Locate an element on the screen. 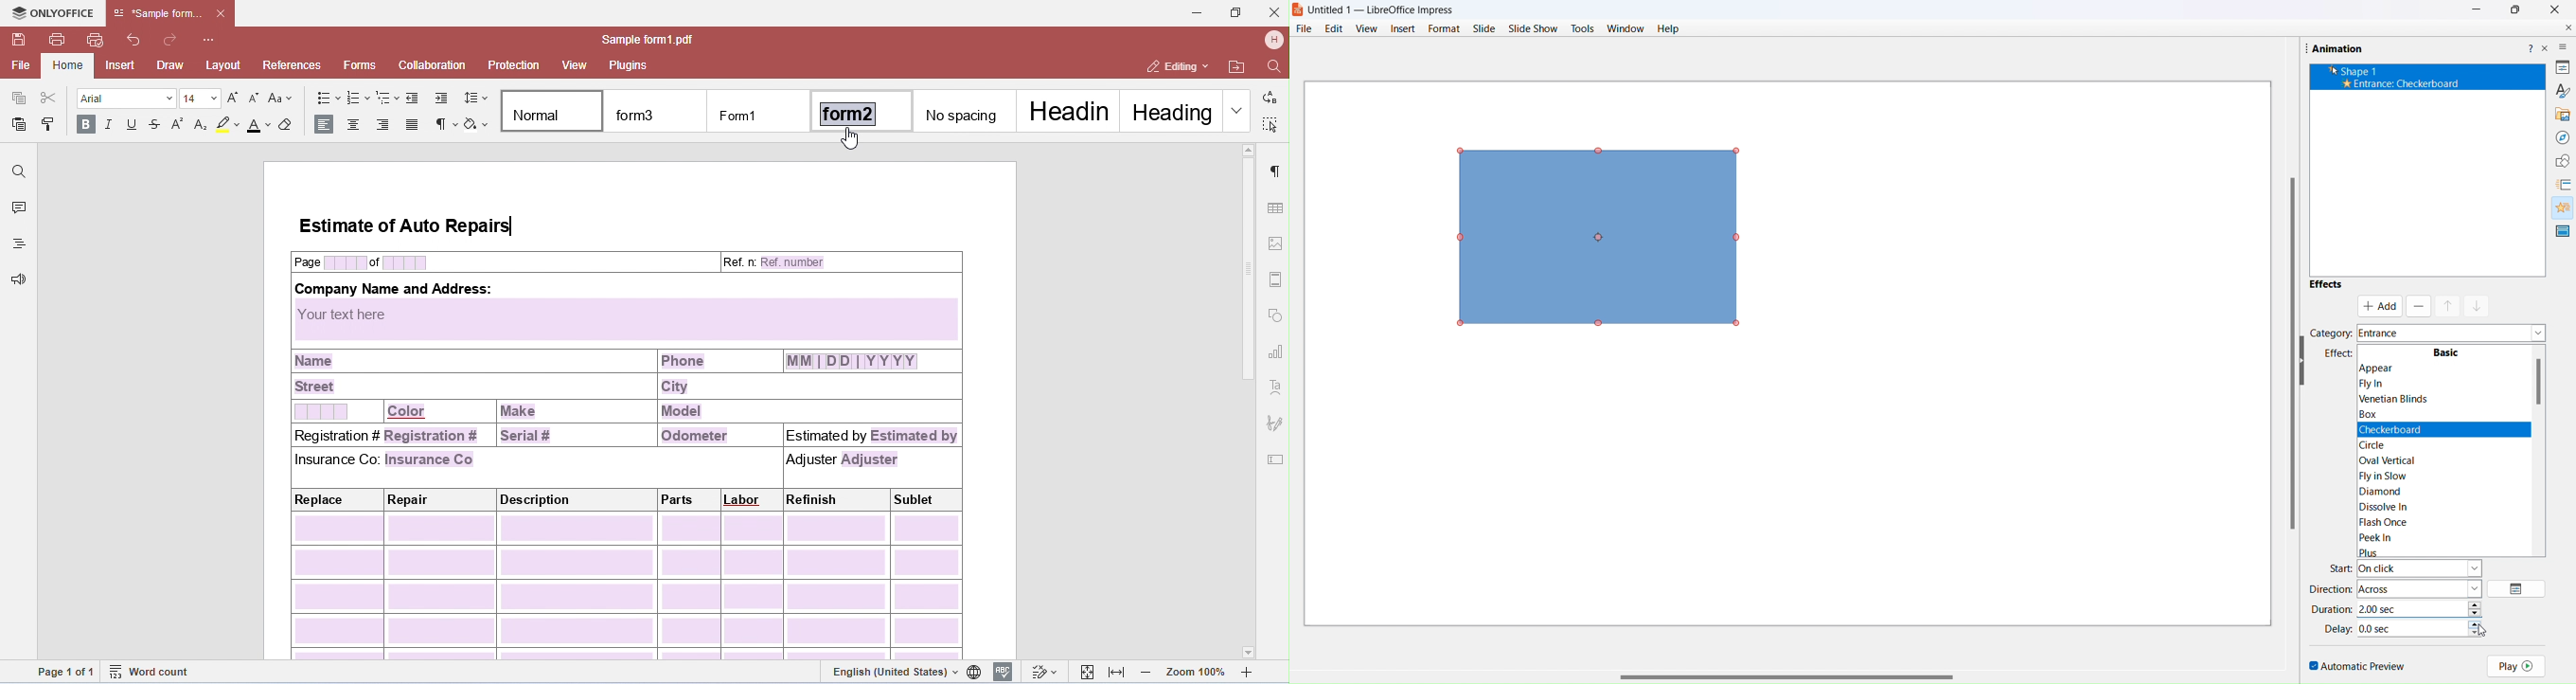 The width and height of the screenshot is (2576, 700). edit is located at coordinates (1335, 27).